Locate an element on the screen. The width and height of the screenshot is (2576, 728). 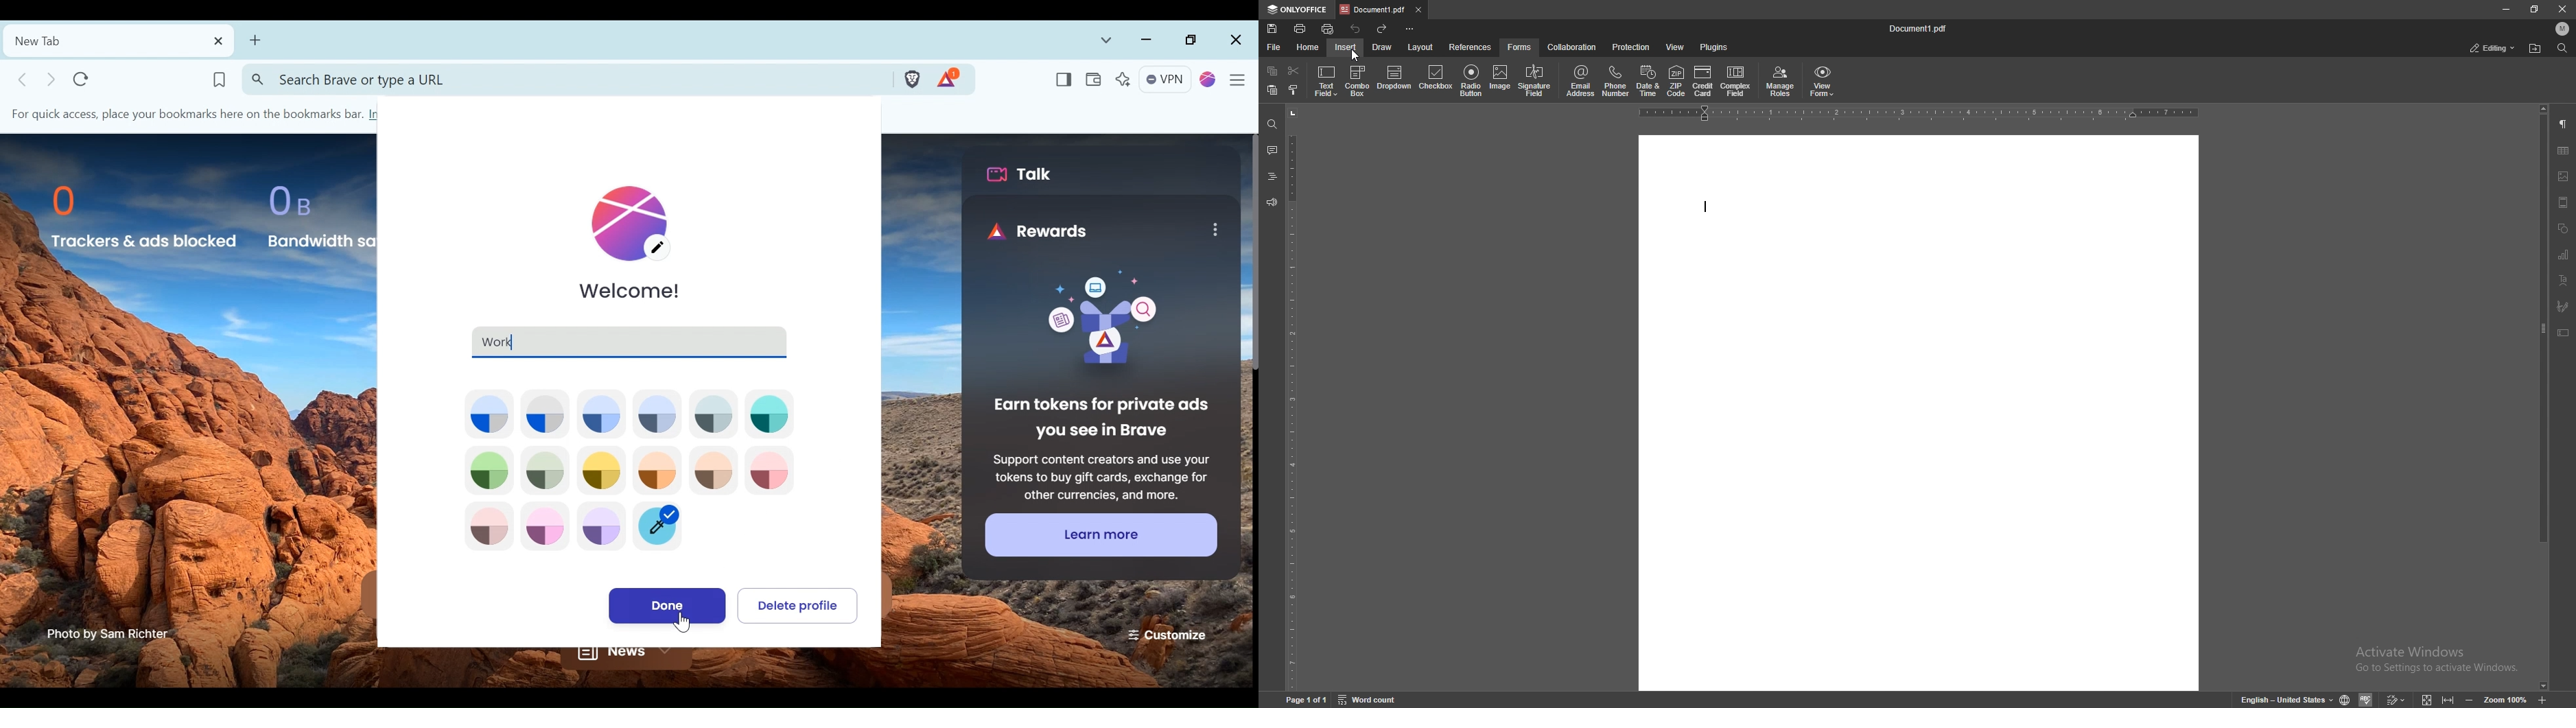
paste is located at coordinates (1273, 89).